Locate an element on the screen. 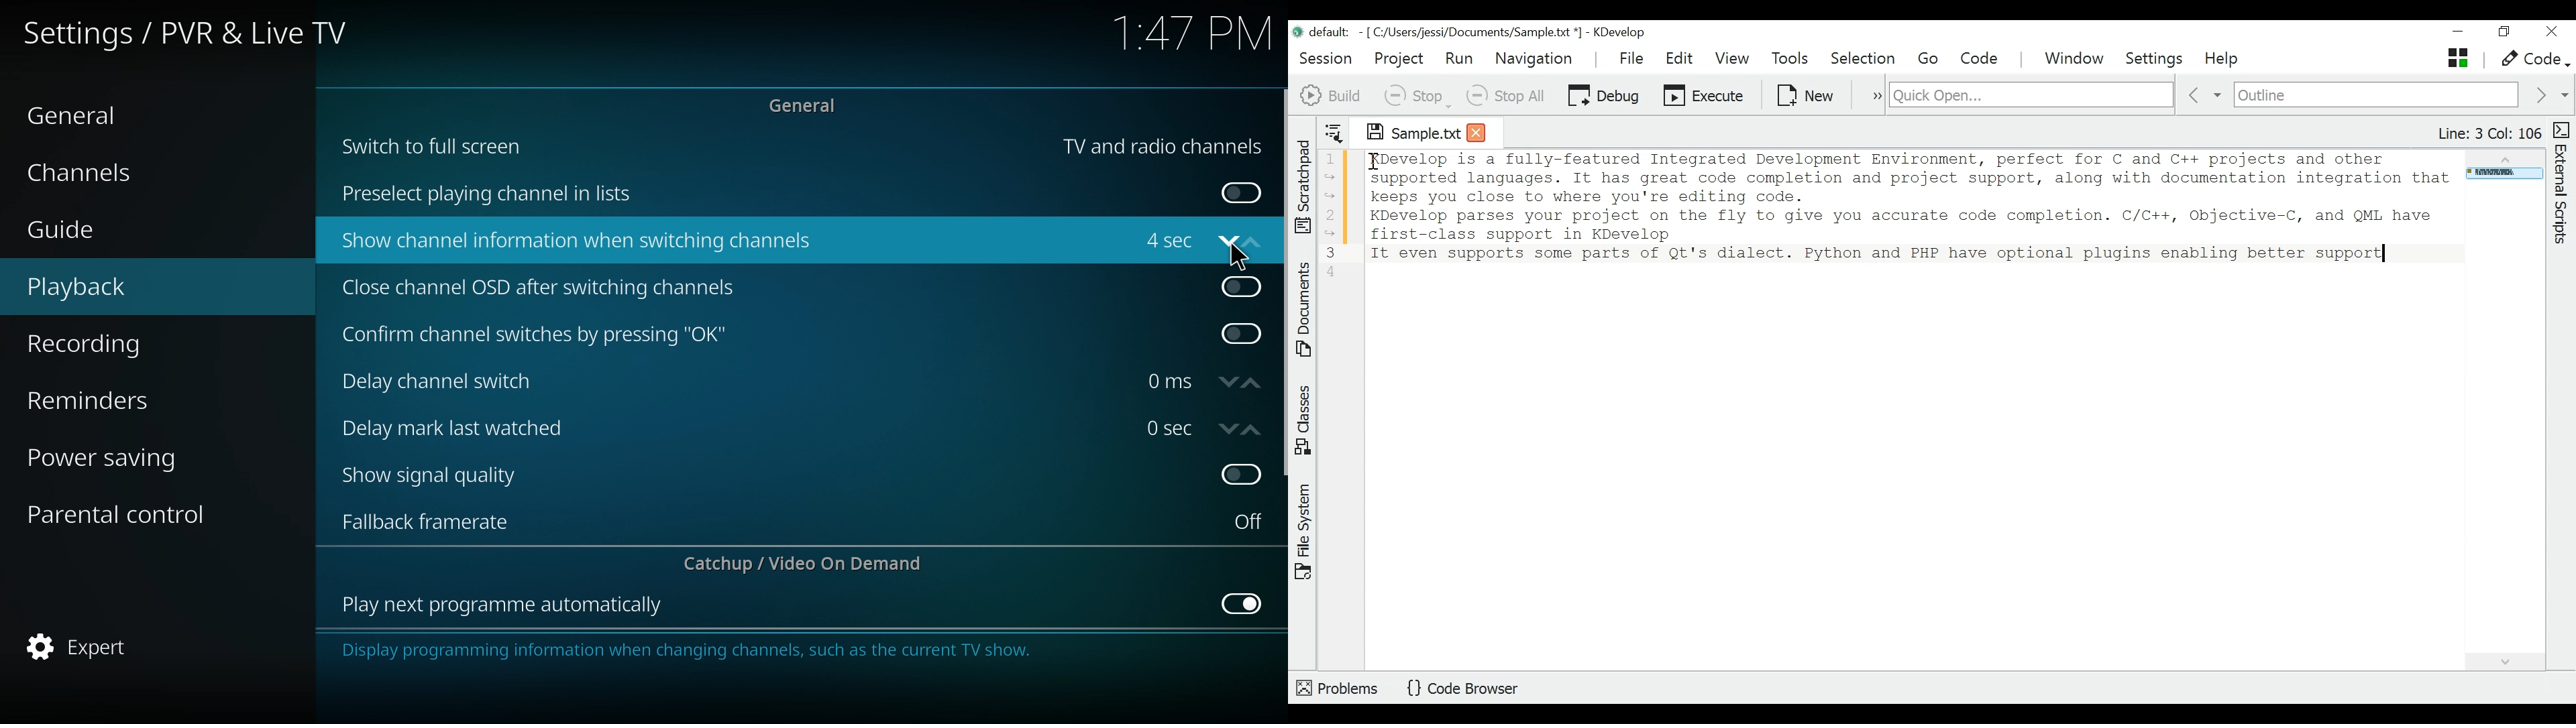 The height and width of the screenshot is (728, 2576). parental control is located at coordinates (129, 513).